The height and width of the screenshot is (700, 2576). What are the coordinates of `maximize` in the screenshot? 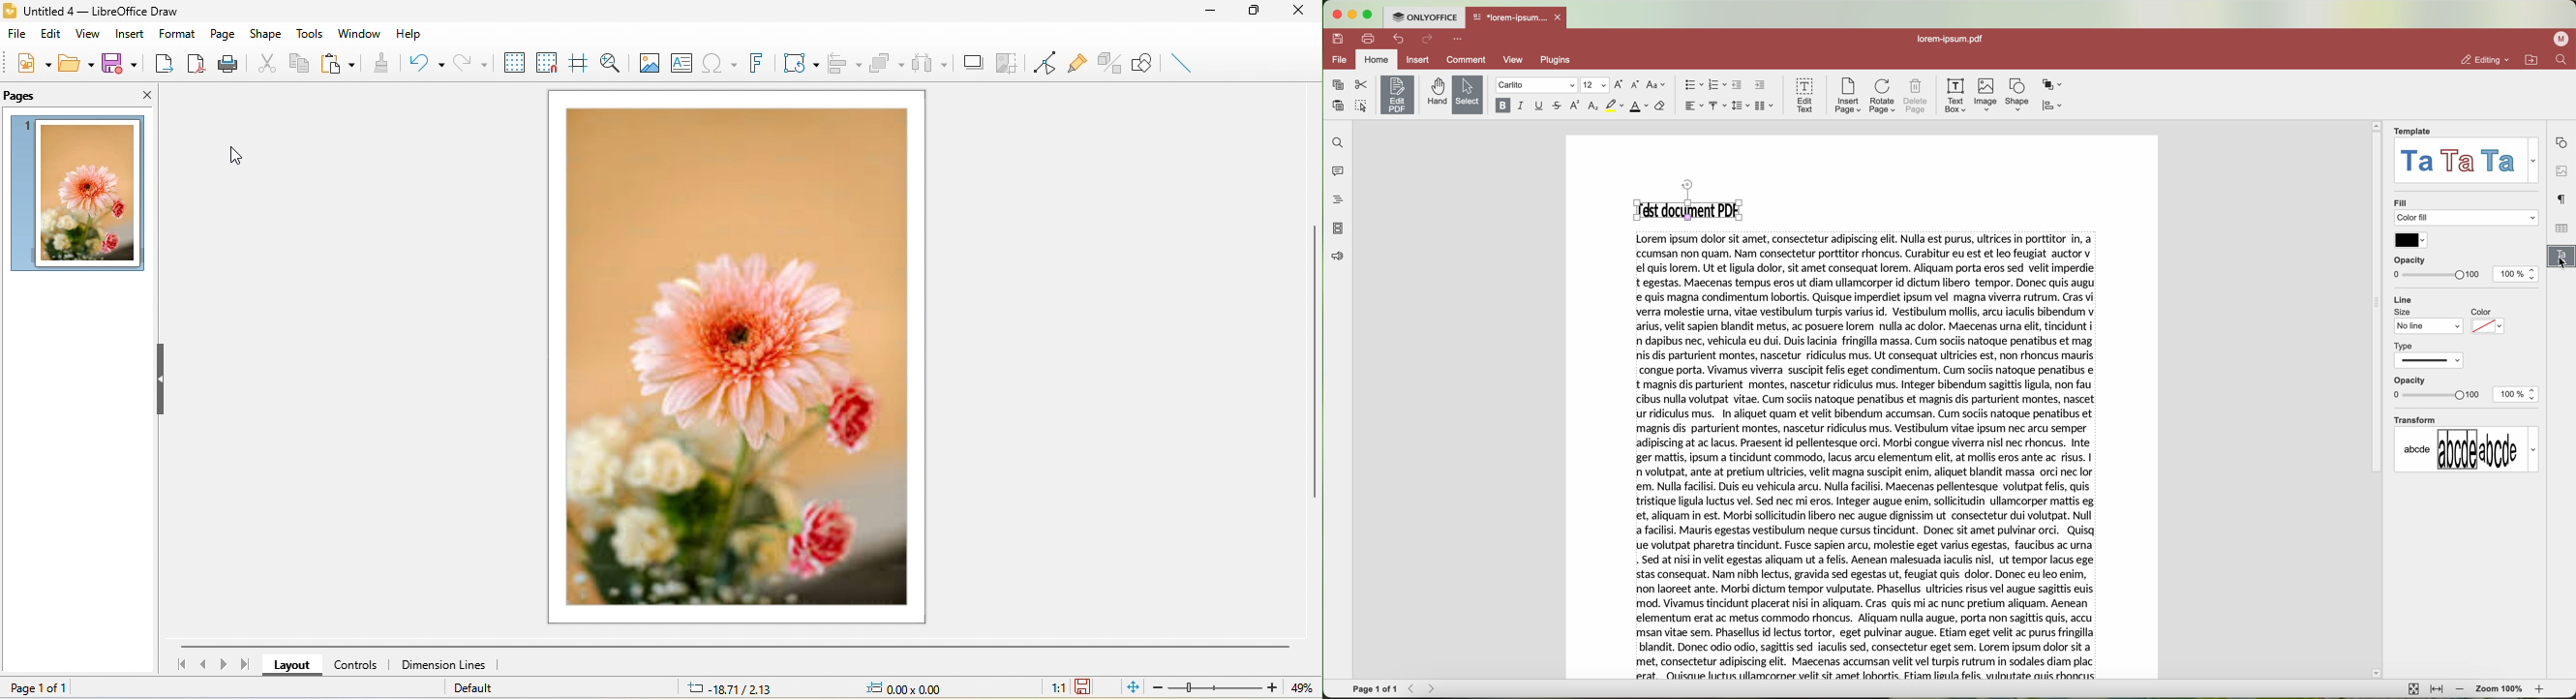 It's located at (1258, 13).